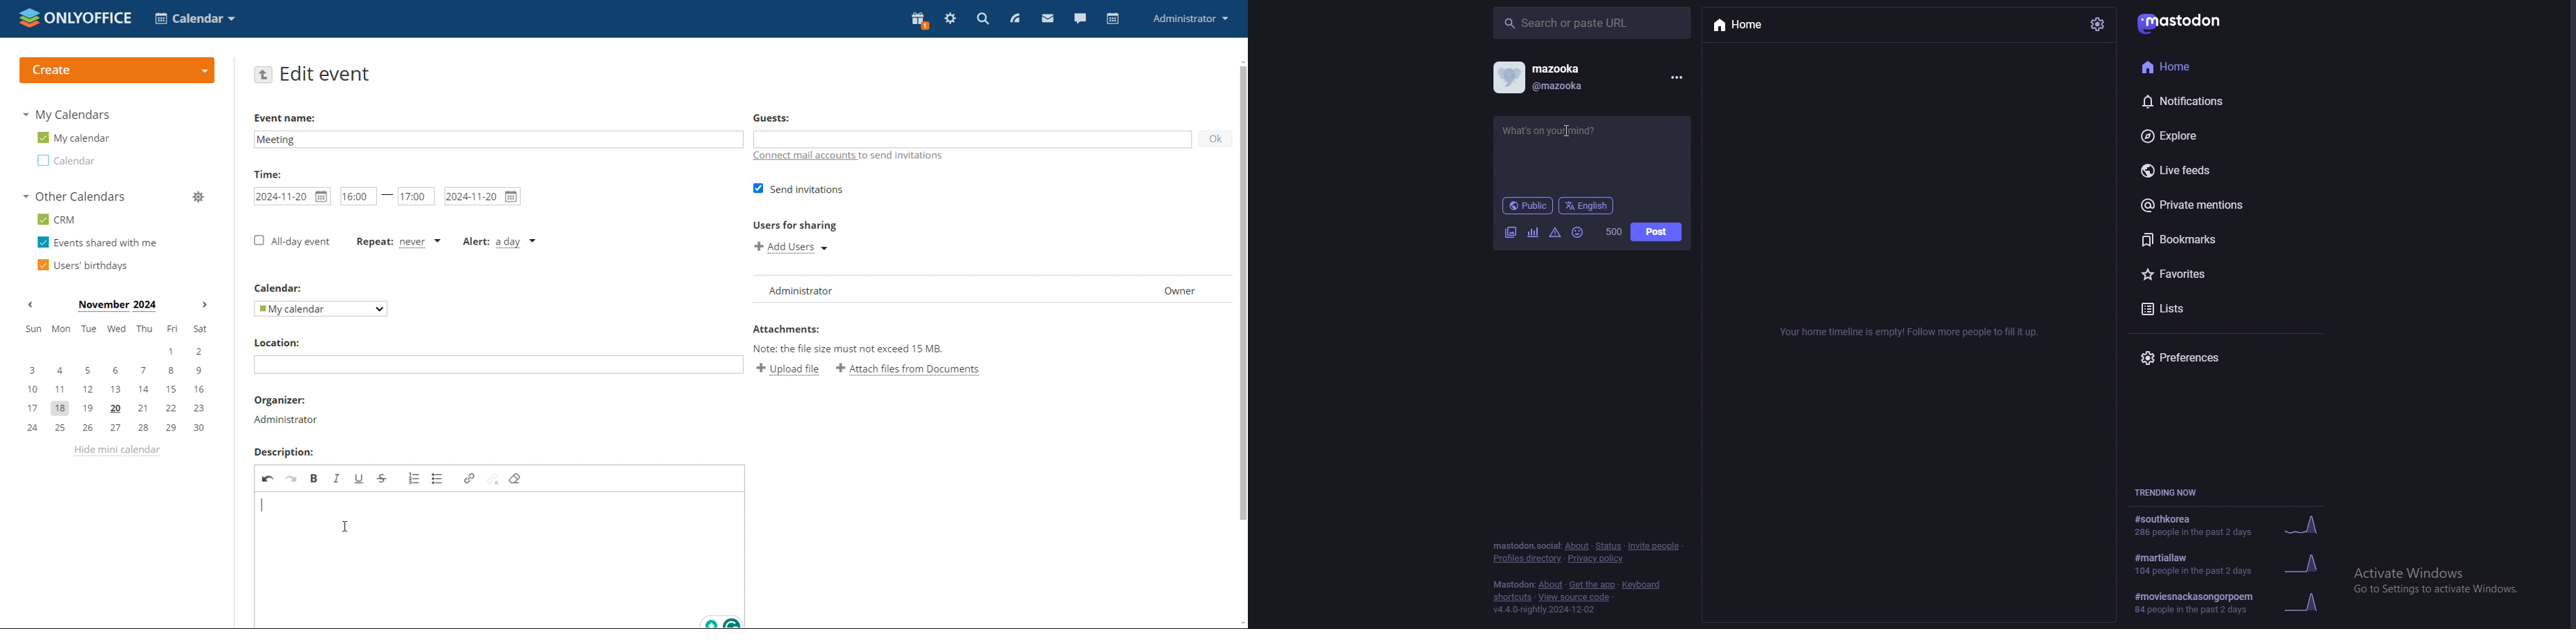 The height and width of the screenshot is (644, 2576). What do you see at coordinates (30, 305) in the screenshot?
I see `previous month` at bounding box center [30, 305].